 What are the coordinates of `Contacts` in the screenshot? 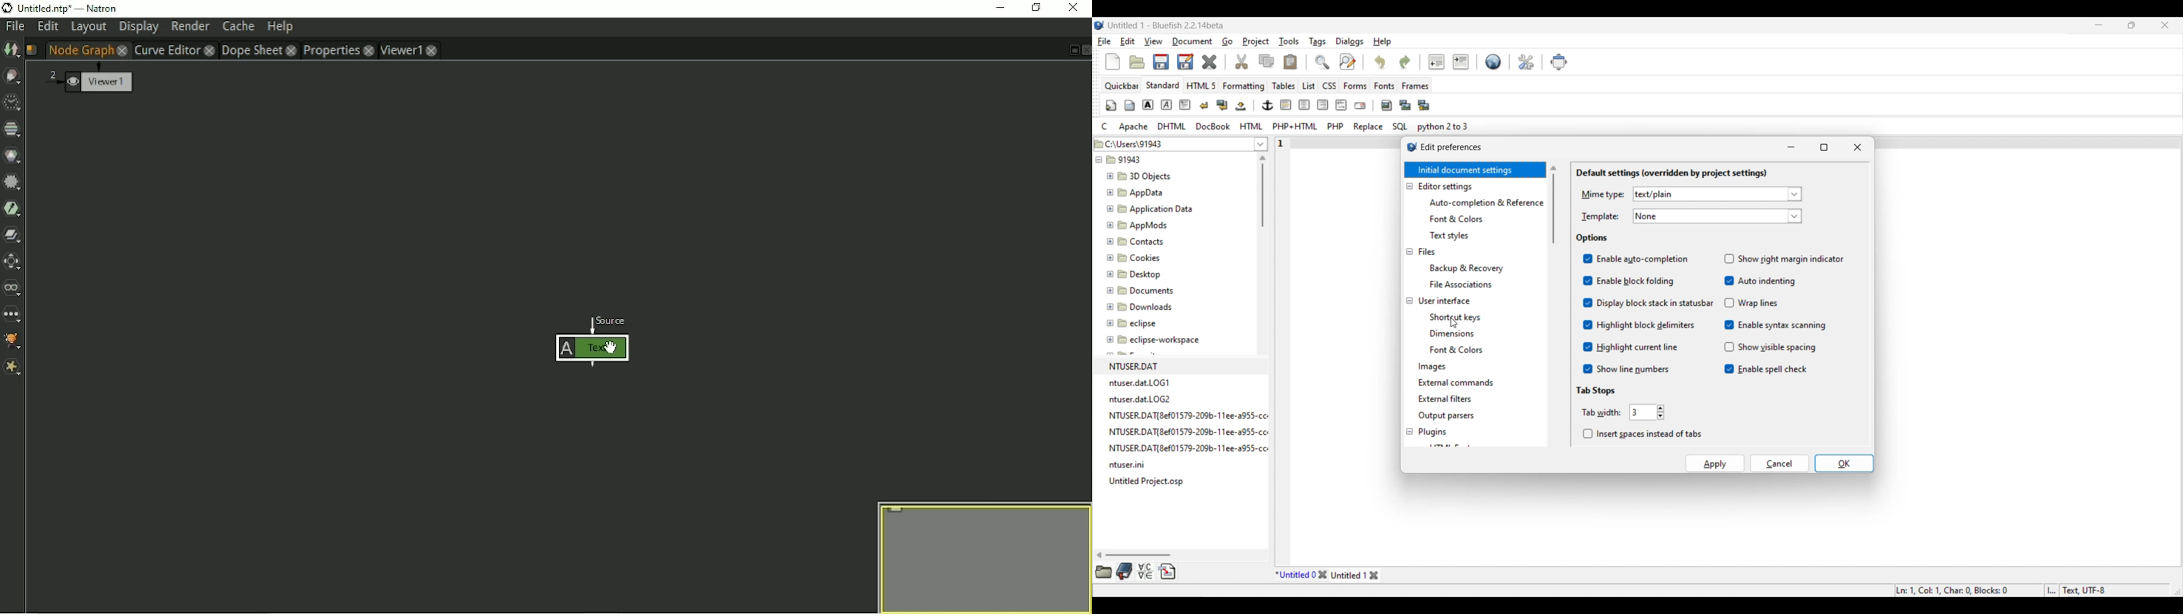 It's located at (1137, 240).